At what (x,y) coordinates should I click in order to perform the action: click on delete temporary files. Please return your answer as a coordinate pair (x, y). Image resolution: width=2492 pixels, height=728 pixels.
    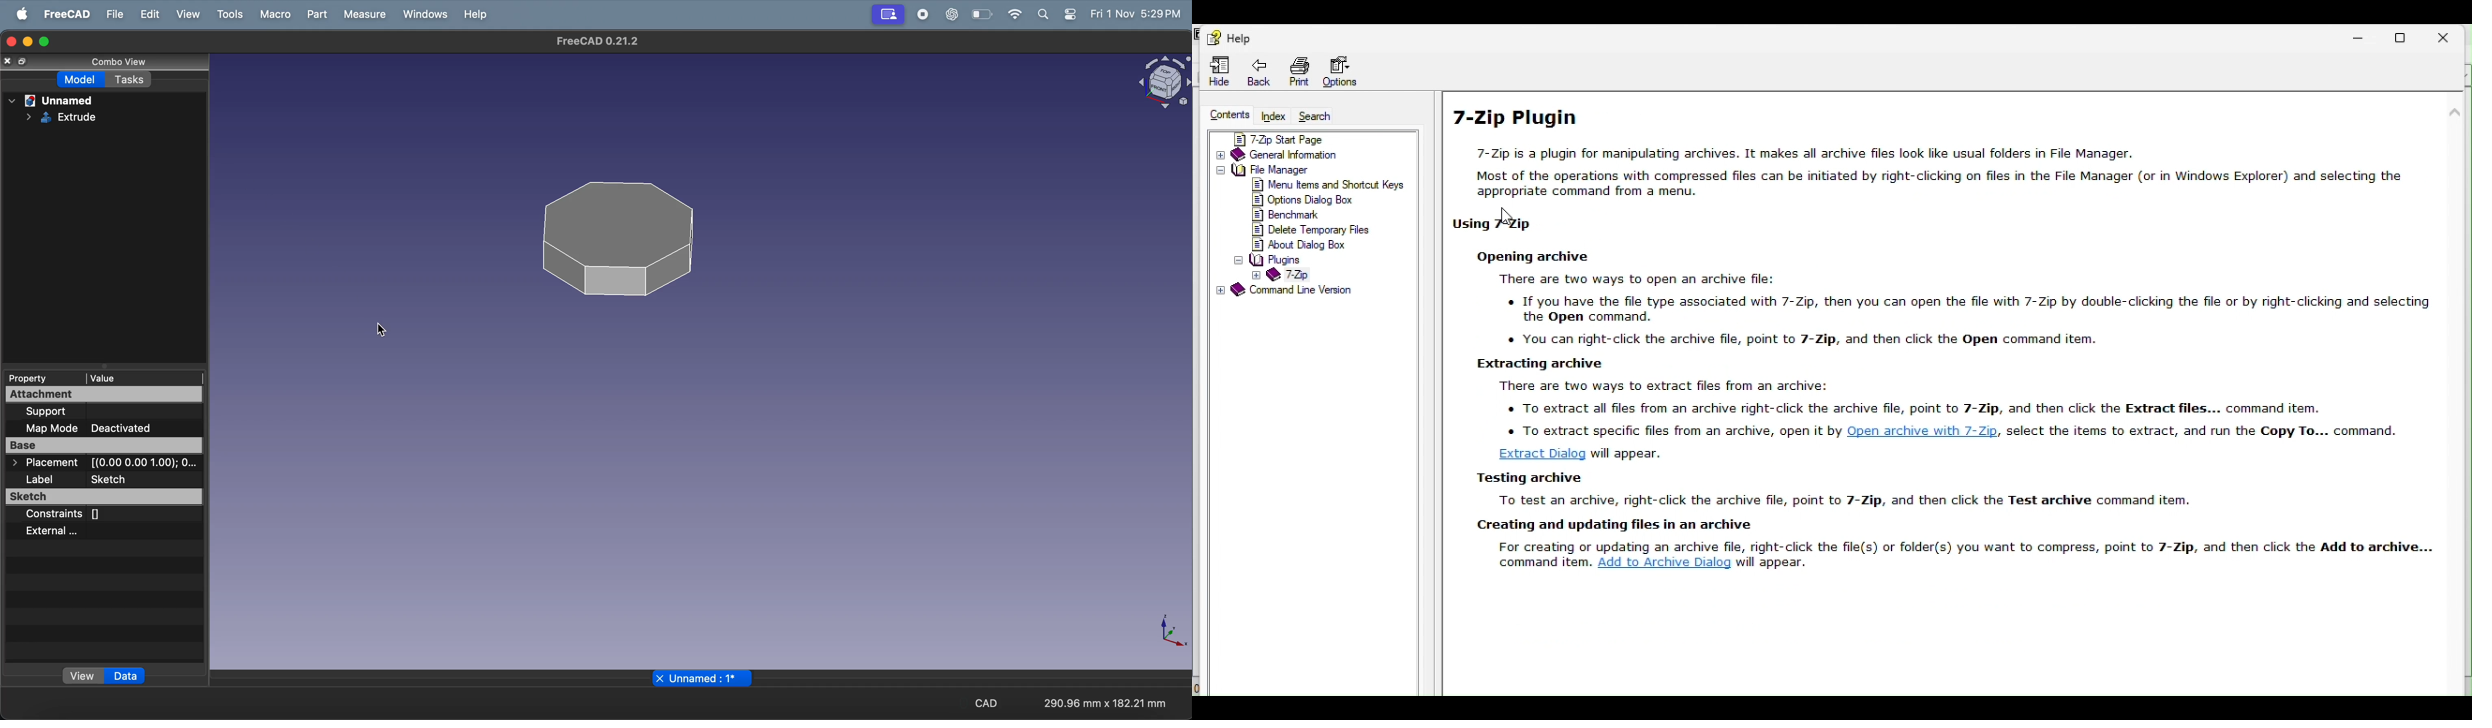
    Looking at the image, I should click on (1317, 231).